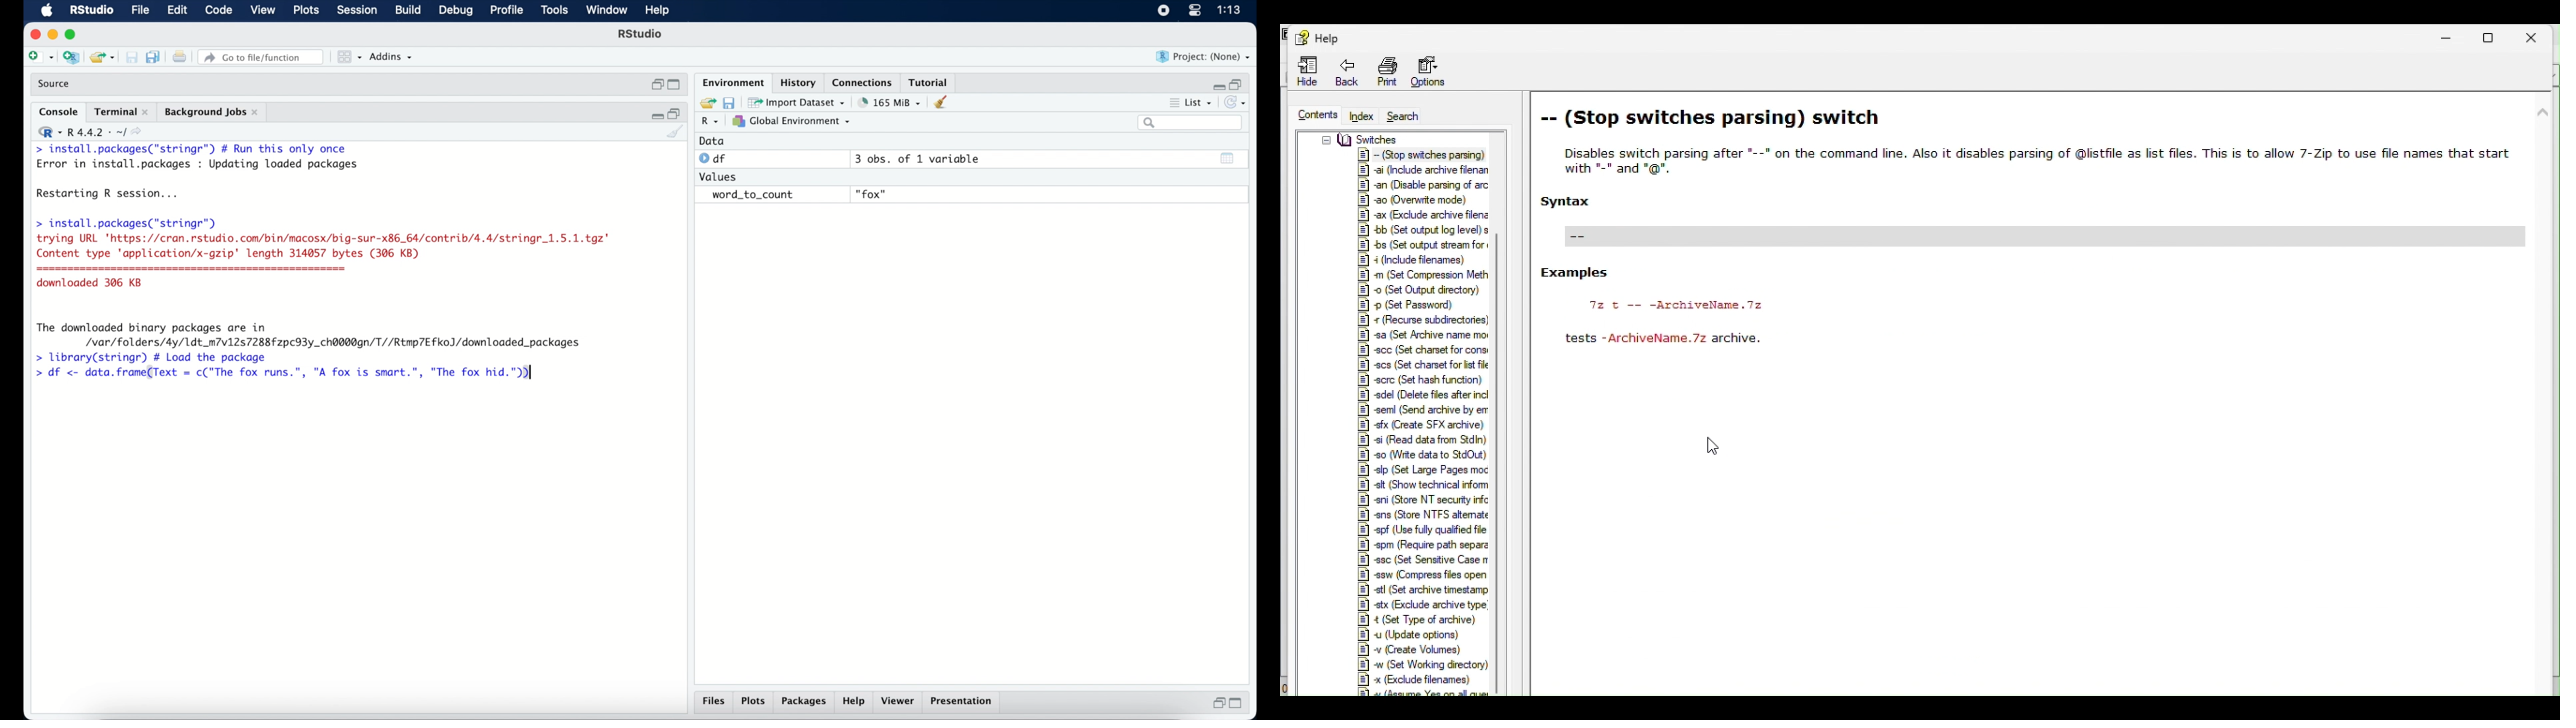  What do you see at coordinates (855, 702) in the screenshot?
I see `help` at bounding box center [855, 702].